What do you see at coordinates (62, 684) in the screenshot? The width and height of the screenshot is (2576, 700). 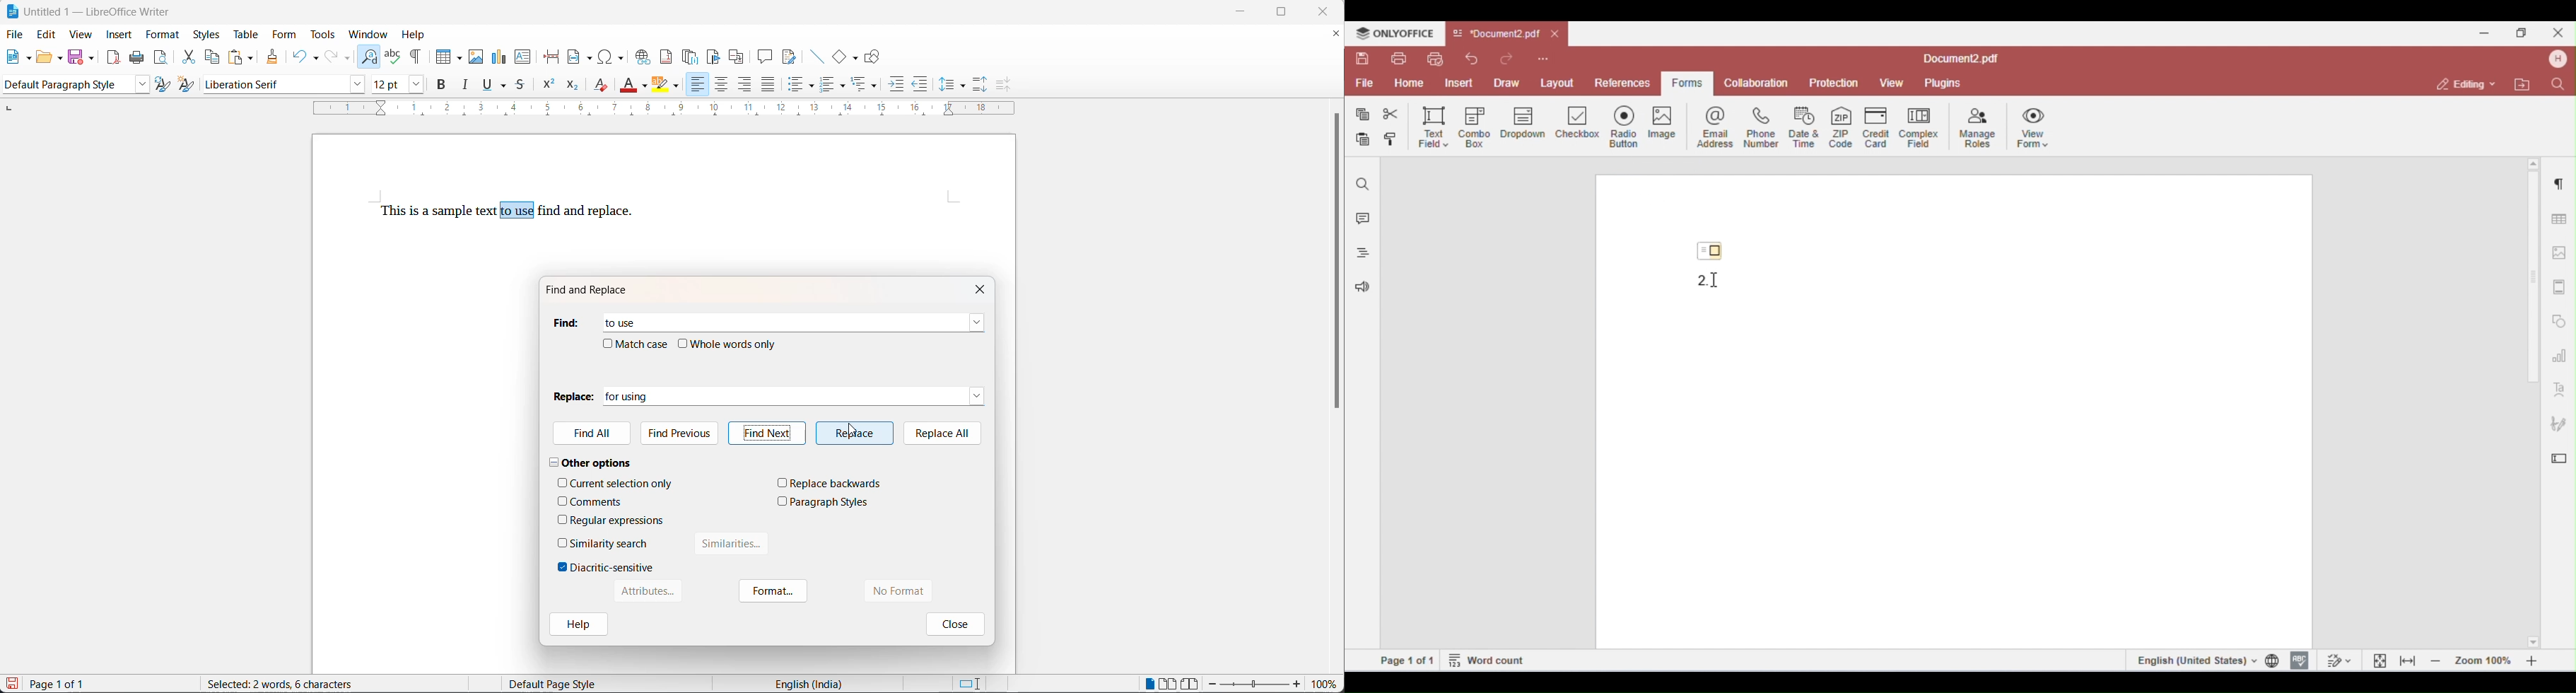 I see `Page 1 of 1` at bounding box center [62, 684].